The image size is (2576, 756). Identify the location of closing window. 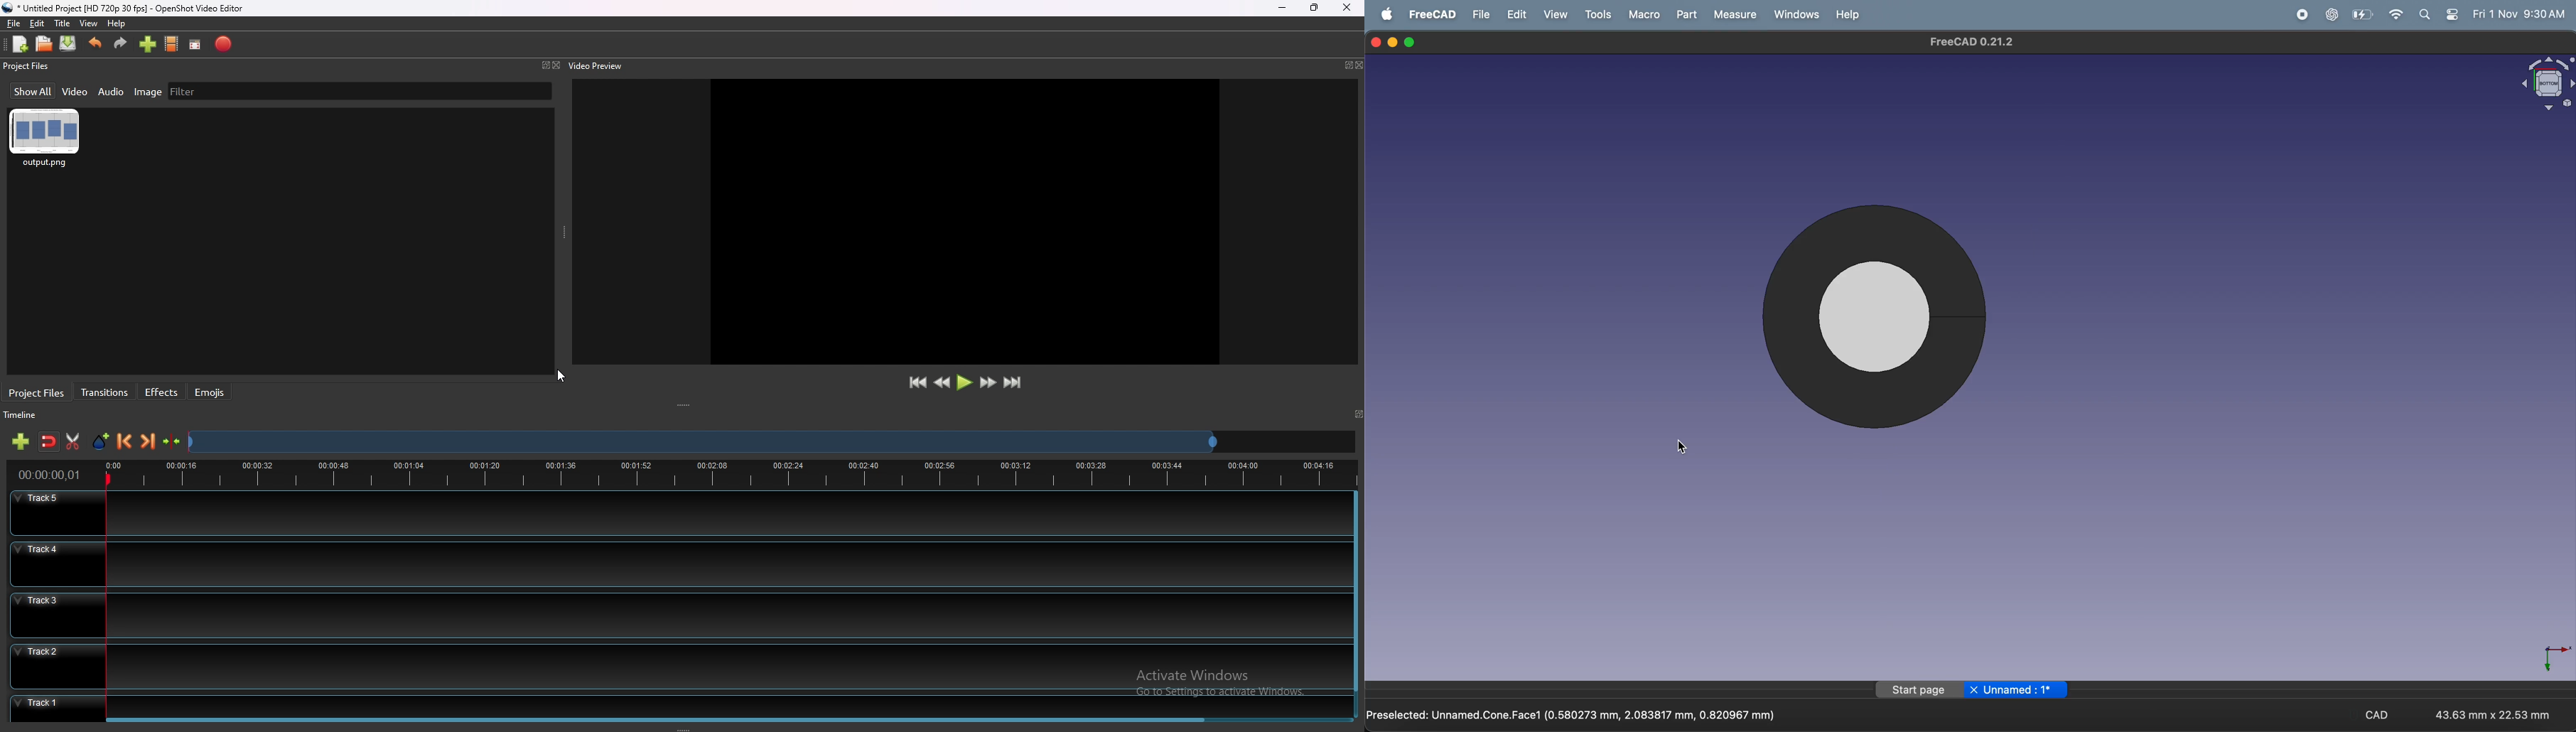
(1376, 41).